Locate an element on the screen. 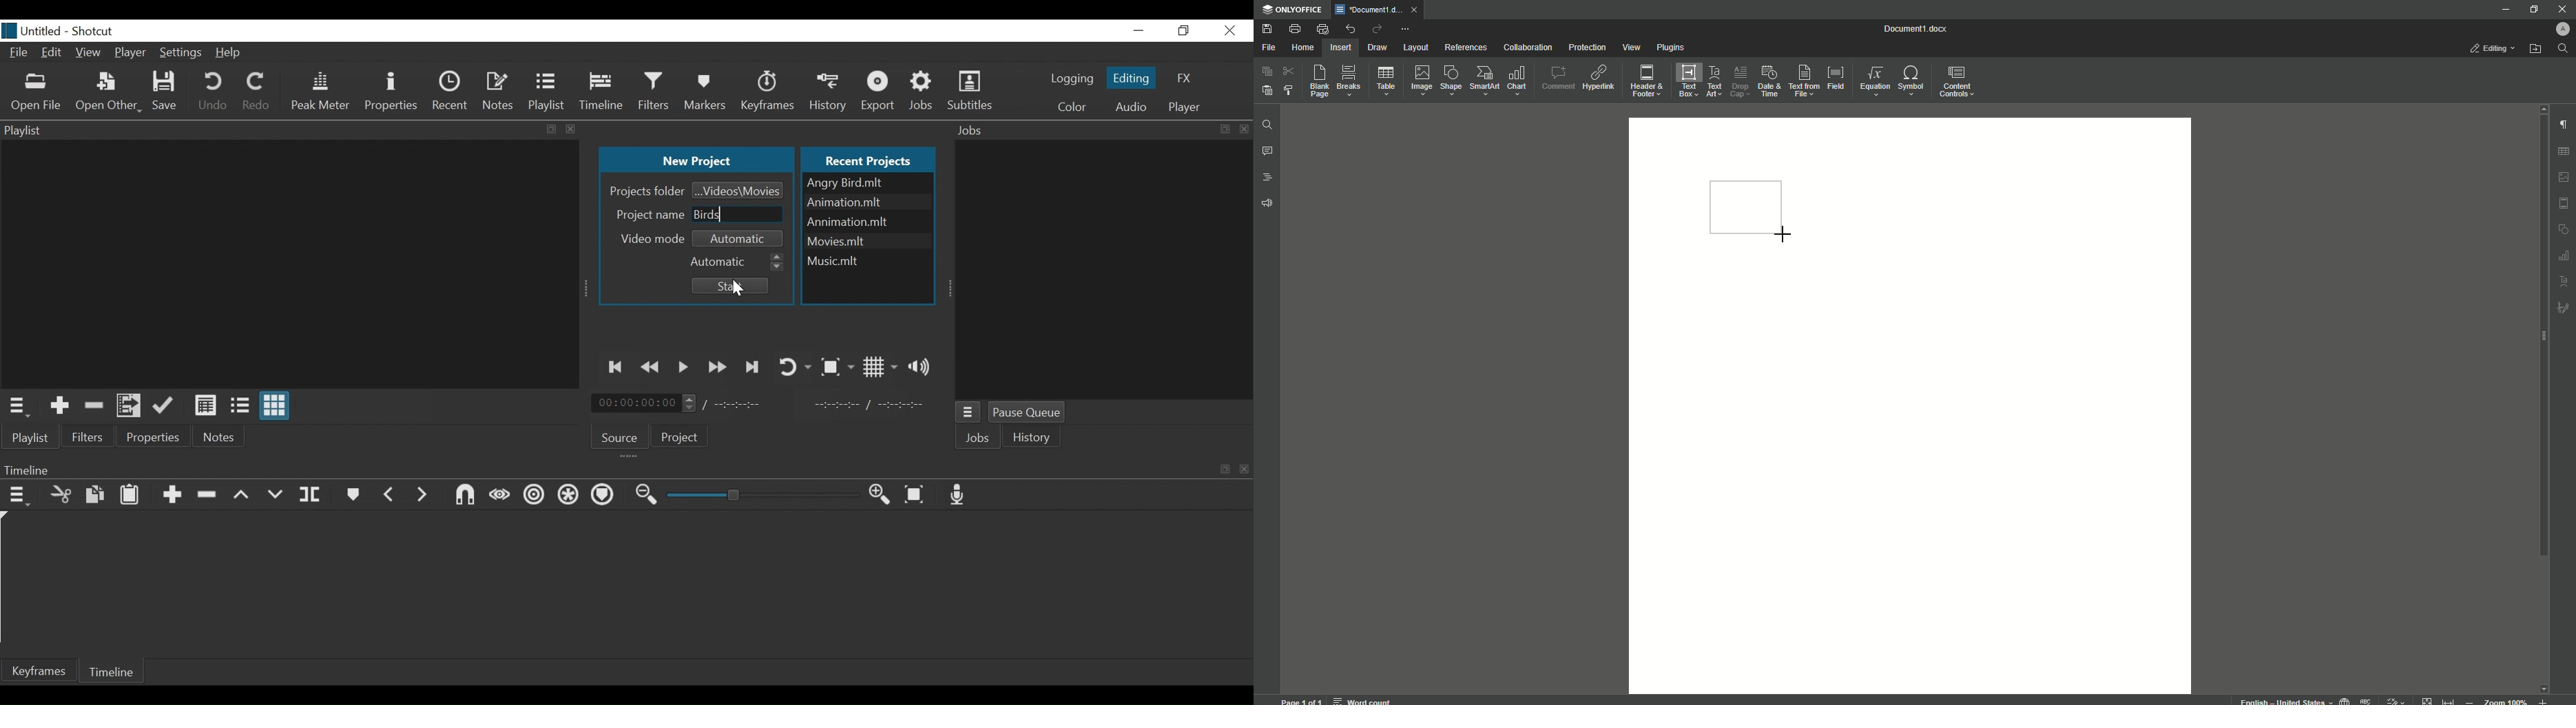  Timeline is located at coordinates (115, 670).